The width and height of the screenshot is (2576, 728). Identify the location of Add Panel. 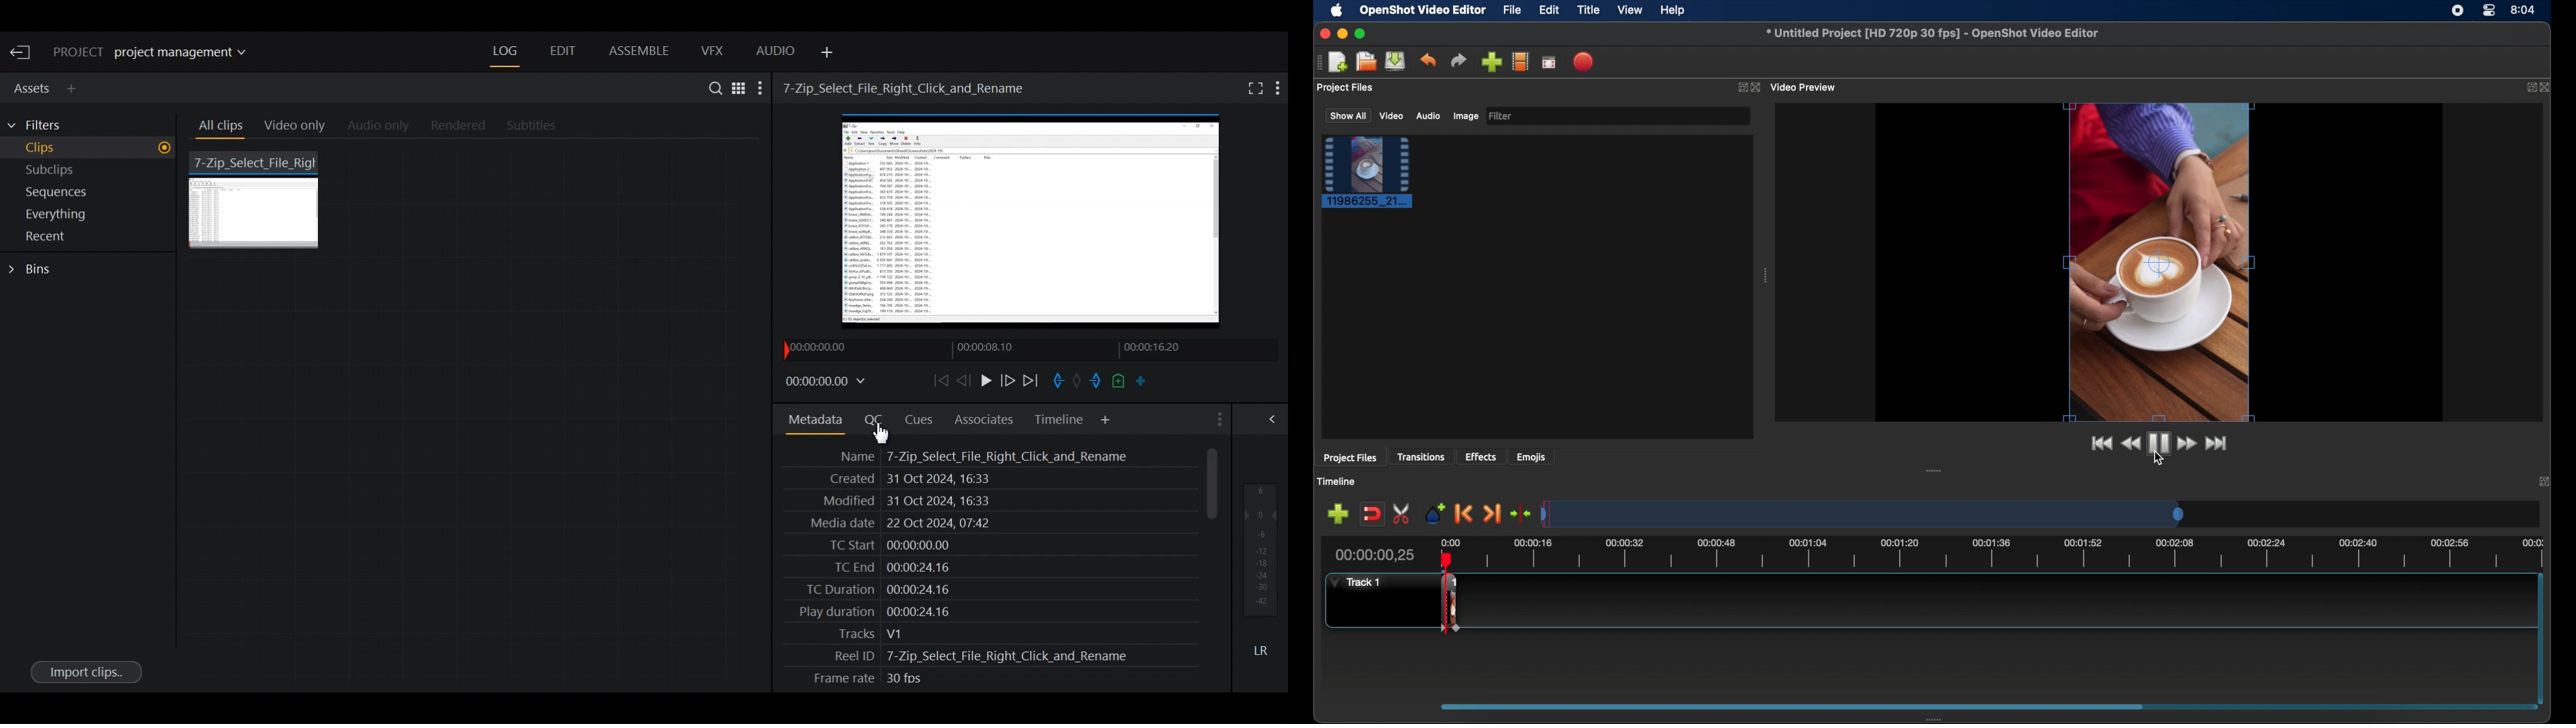
(1106, 420).